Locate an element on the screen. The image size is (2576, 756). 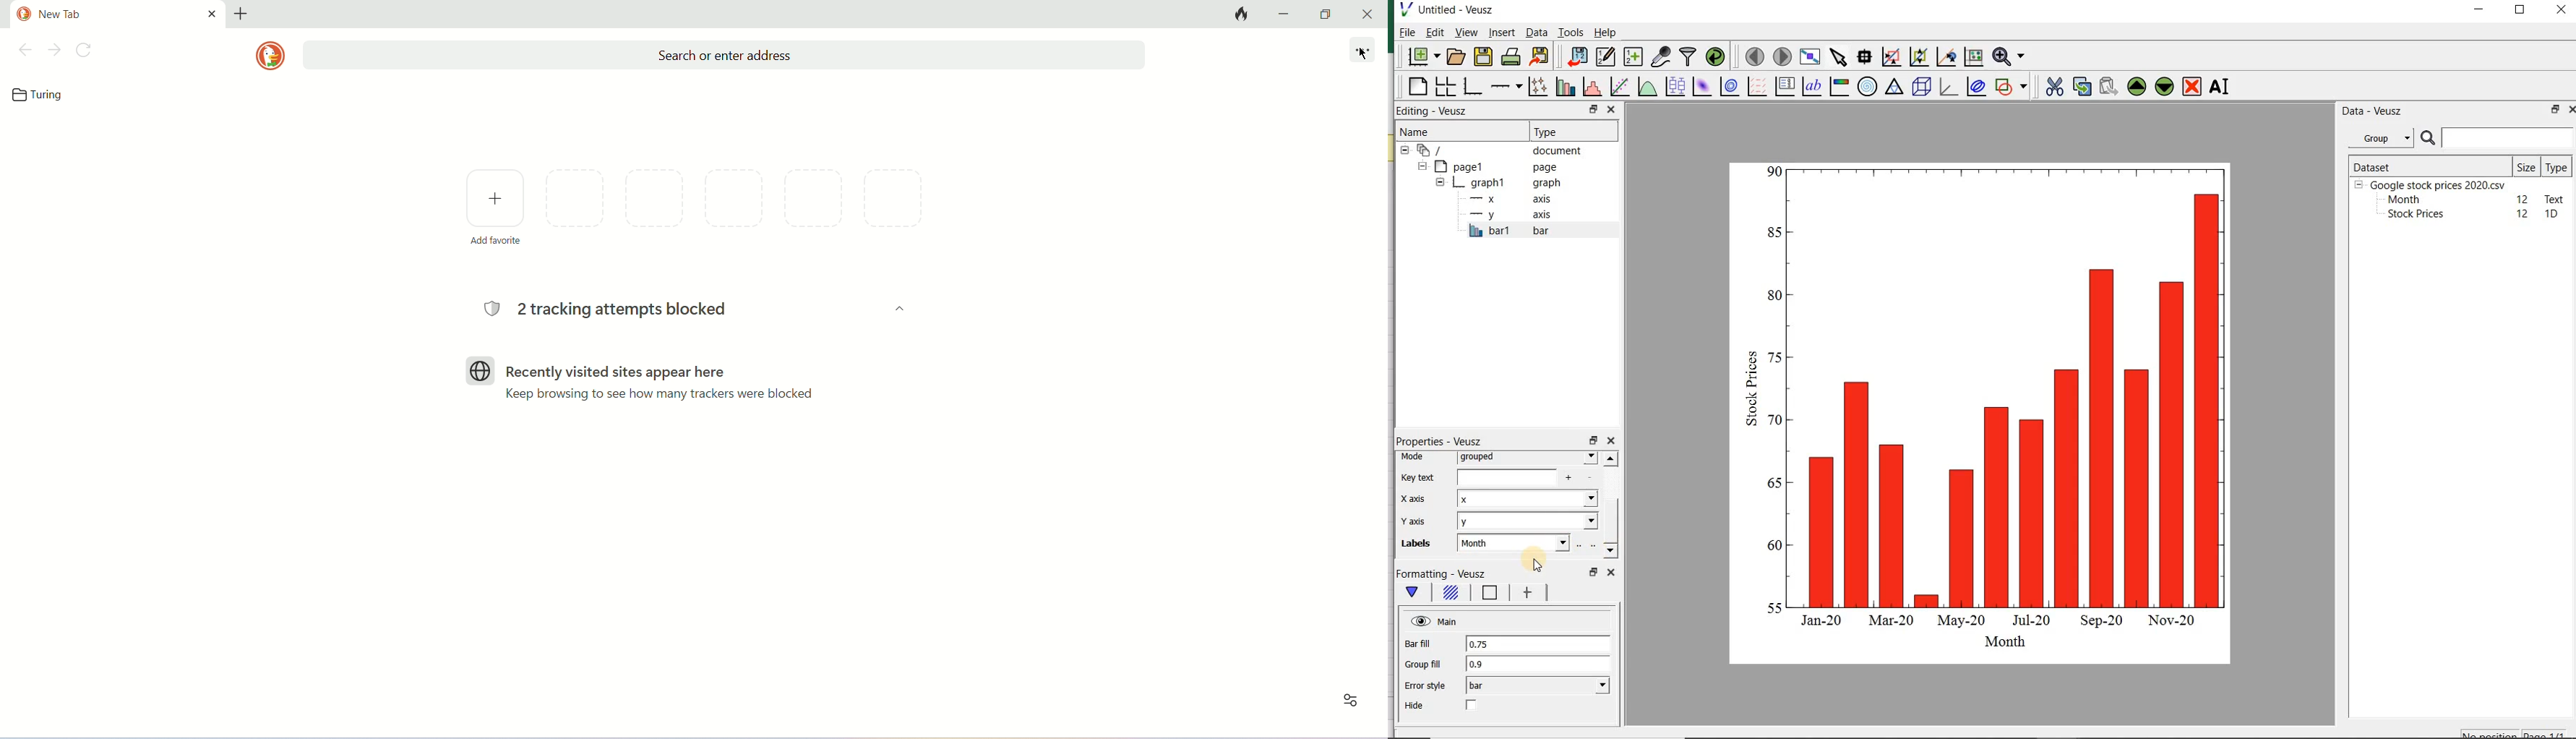
close is located at coordinates (1368, 14).